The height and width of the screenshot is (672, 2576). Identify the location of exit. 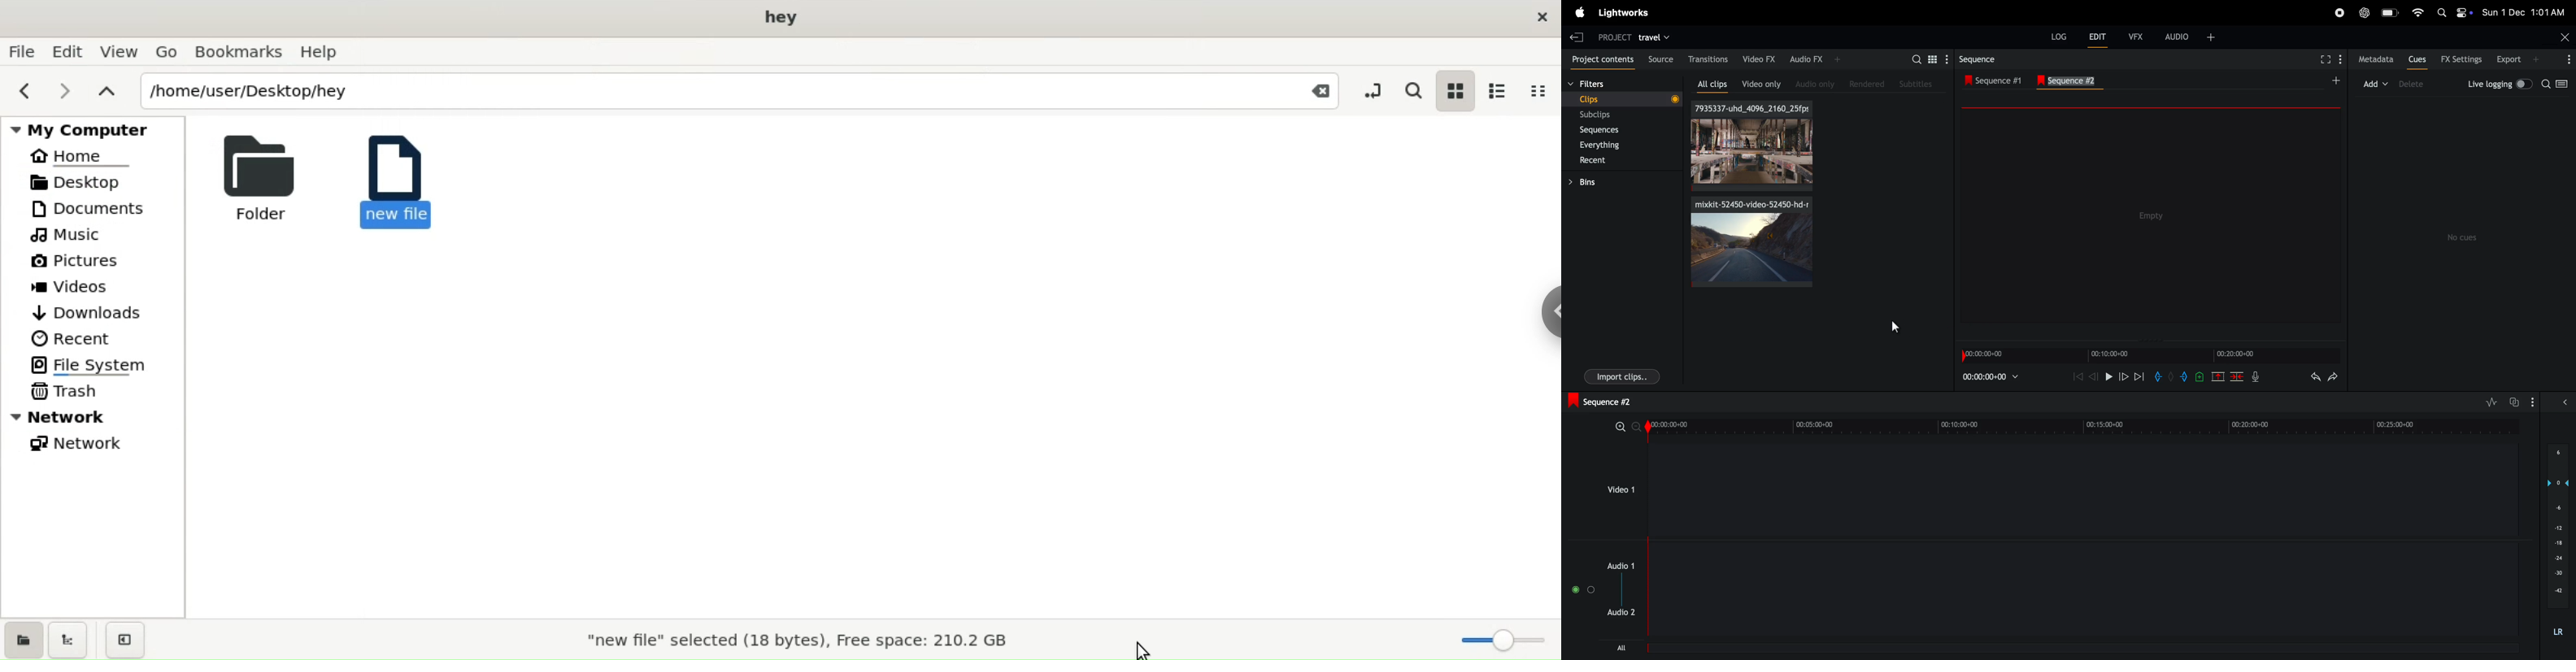
(1579, 37).